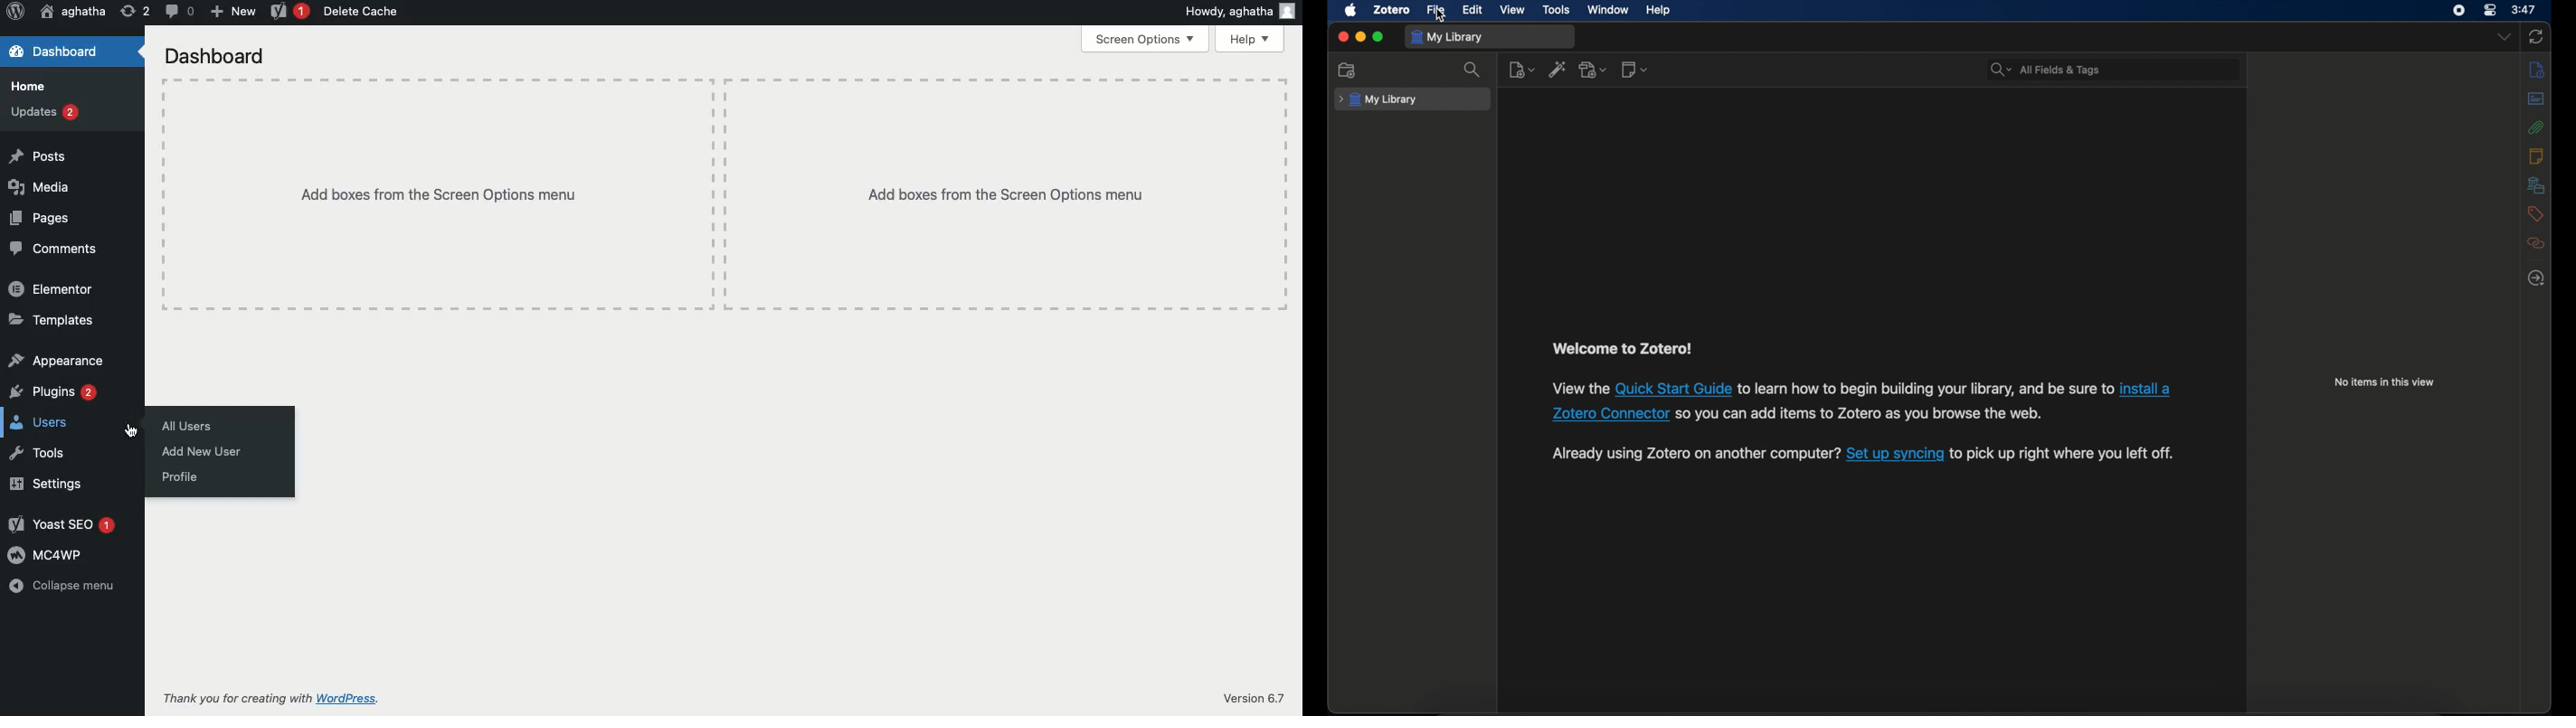 The width and height of the screenshot is (2576, 728). Describe the element at coordinates (1513, 10) in the screenshot. I see `view` at that location.